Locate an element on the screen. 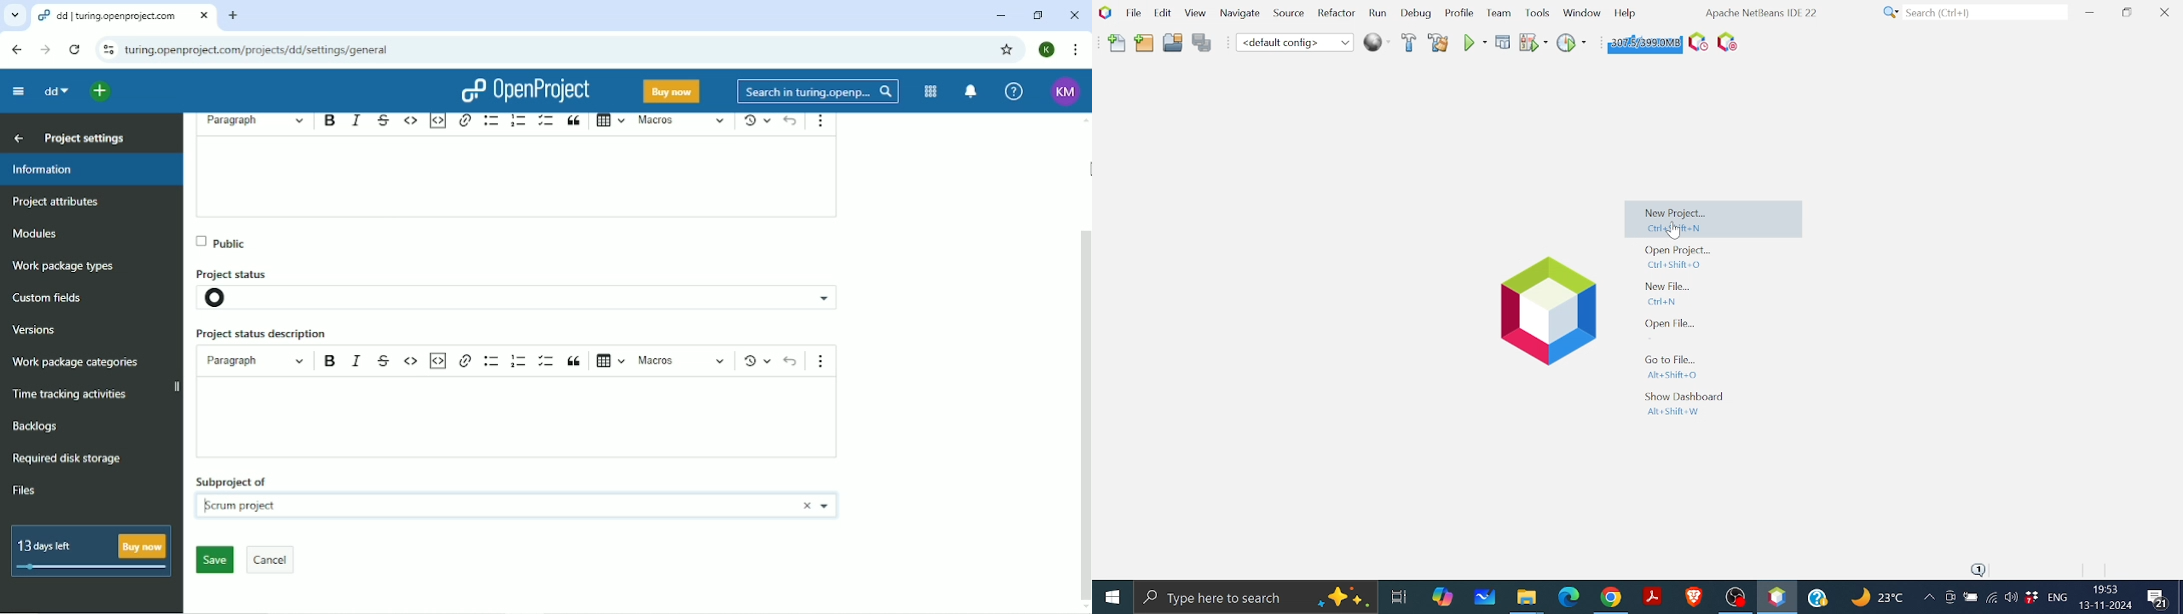 This screenshot has height=616, width=2184. Build project is located at coordinates (1408, 43).